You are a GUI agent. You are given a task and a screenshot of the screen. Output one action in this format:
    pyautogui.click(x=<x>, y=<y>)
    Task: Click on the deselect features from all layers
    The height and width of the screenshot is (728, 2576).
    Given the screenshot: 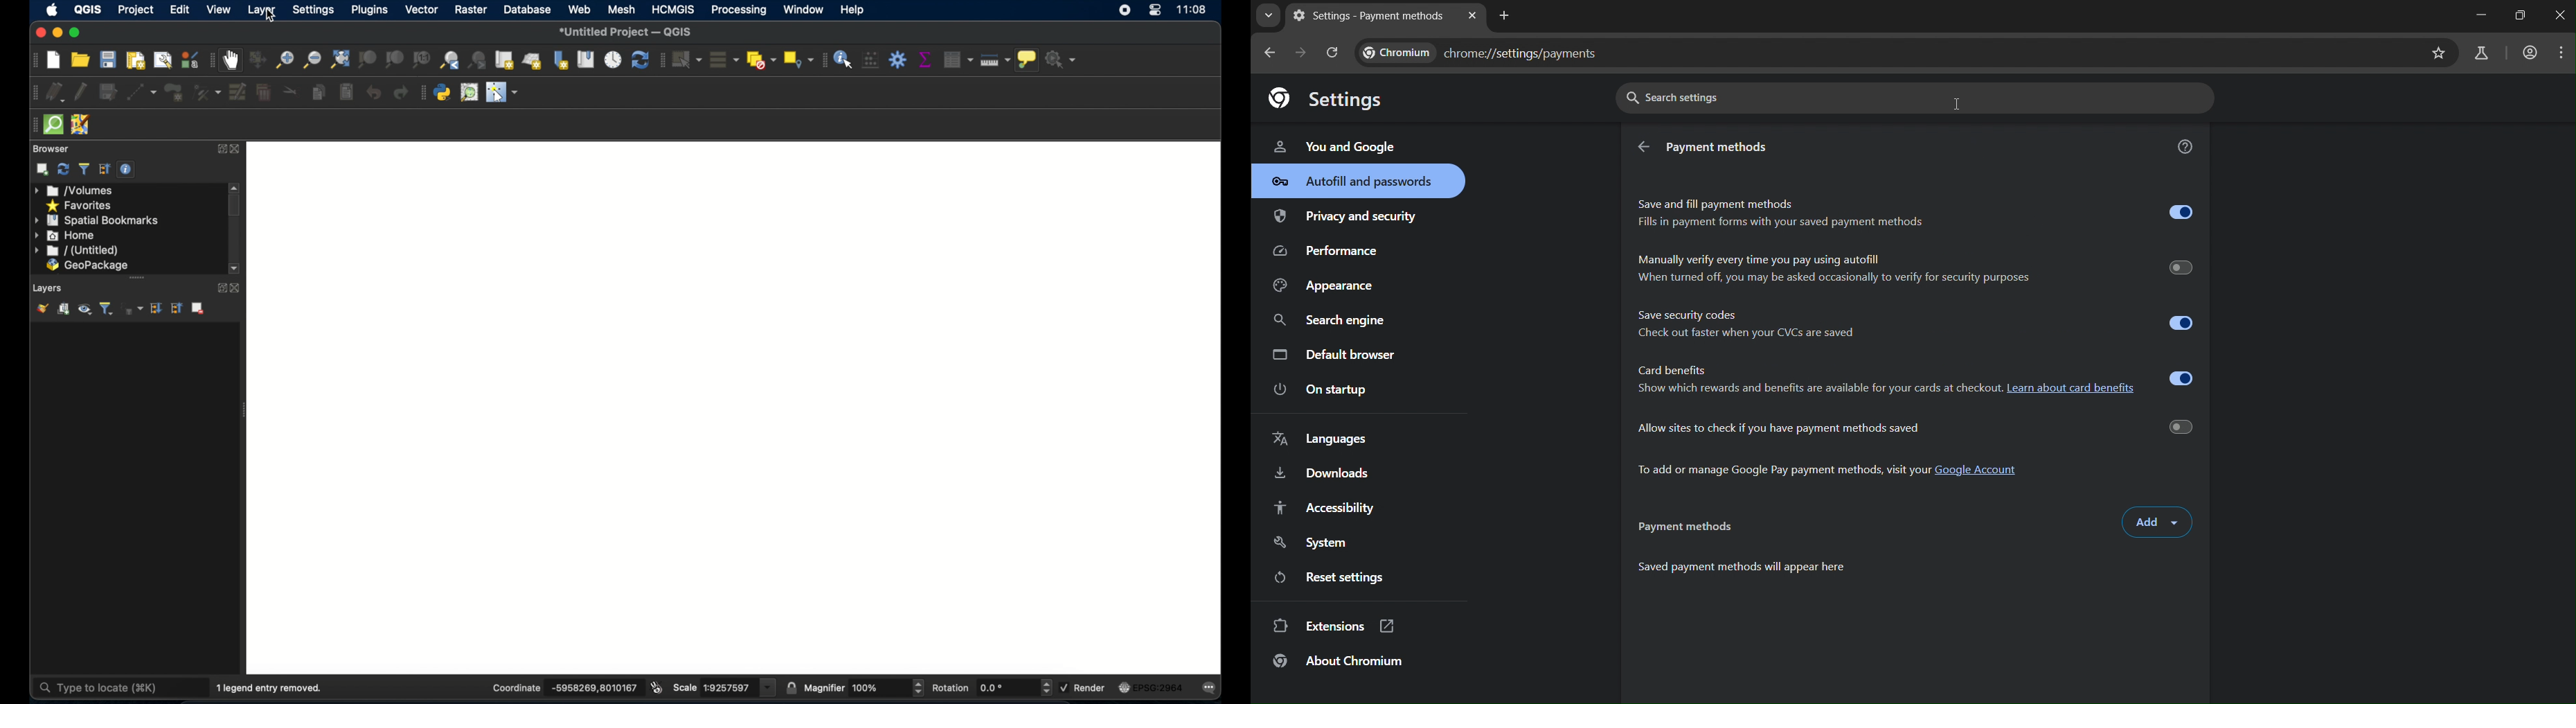 What is the action you would take?
    pyautogui.click(x=760, y=59)
    